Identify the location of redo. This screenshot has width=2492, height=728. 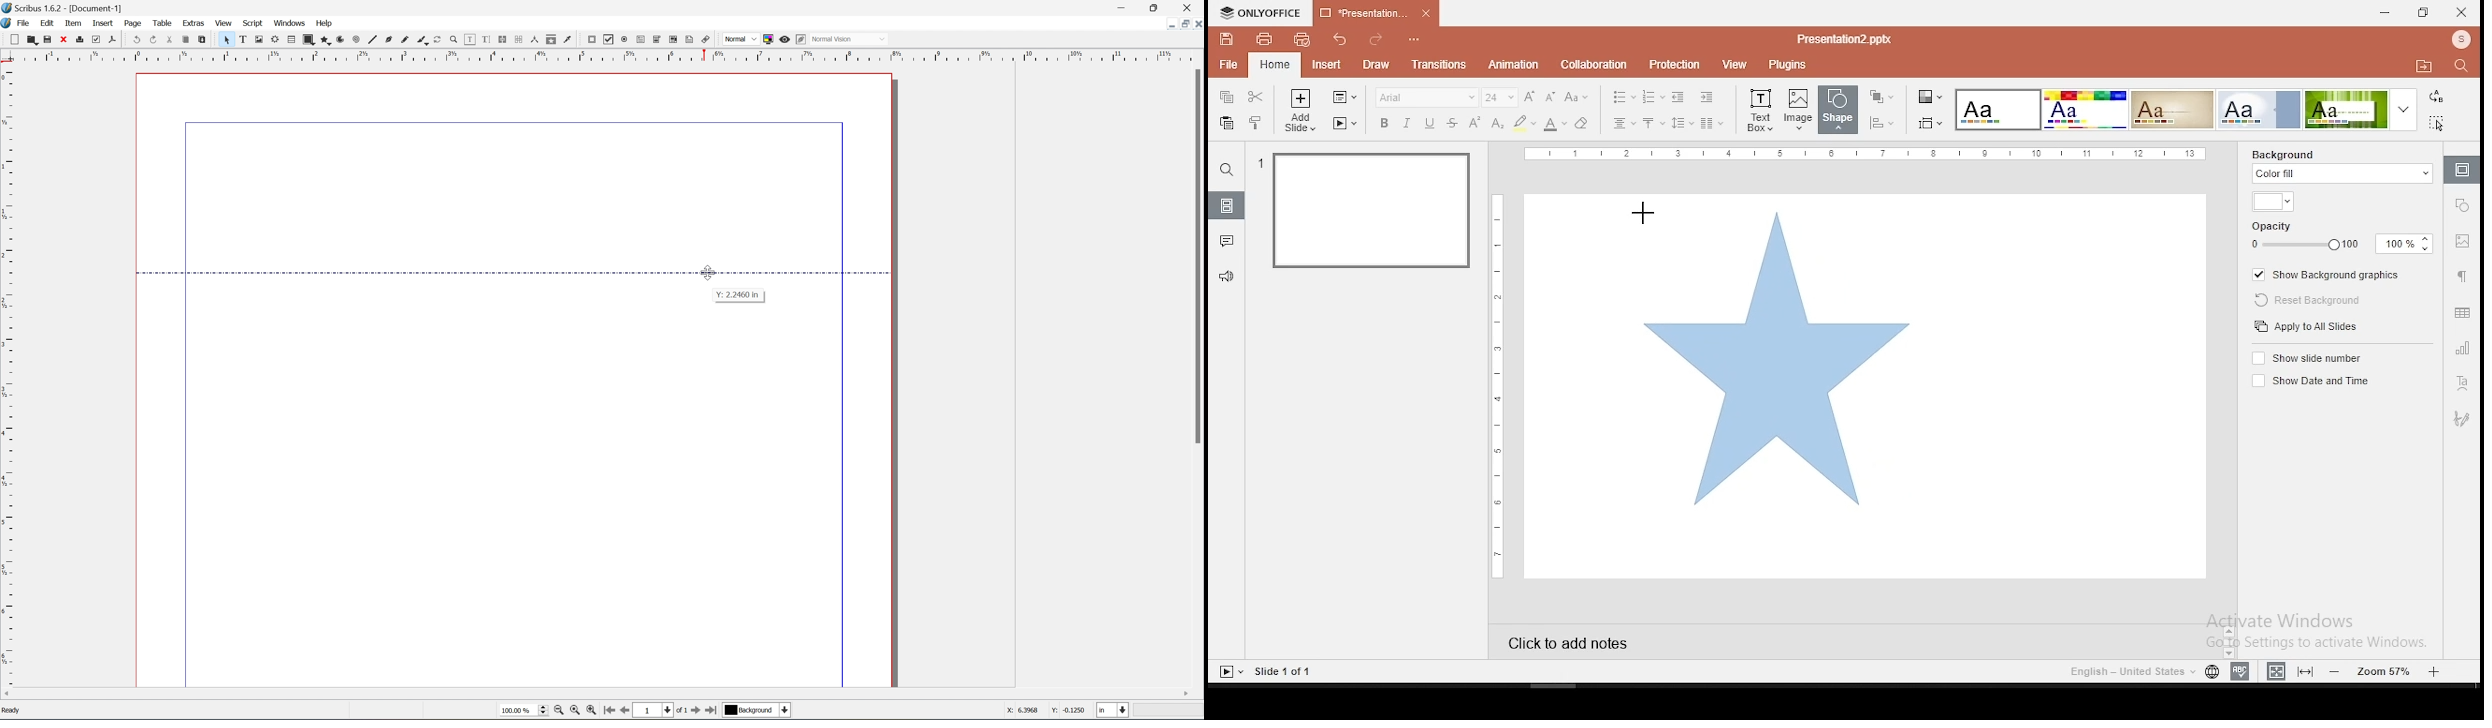
(1375, 41).